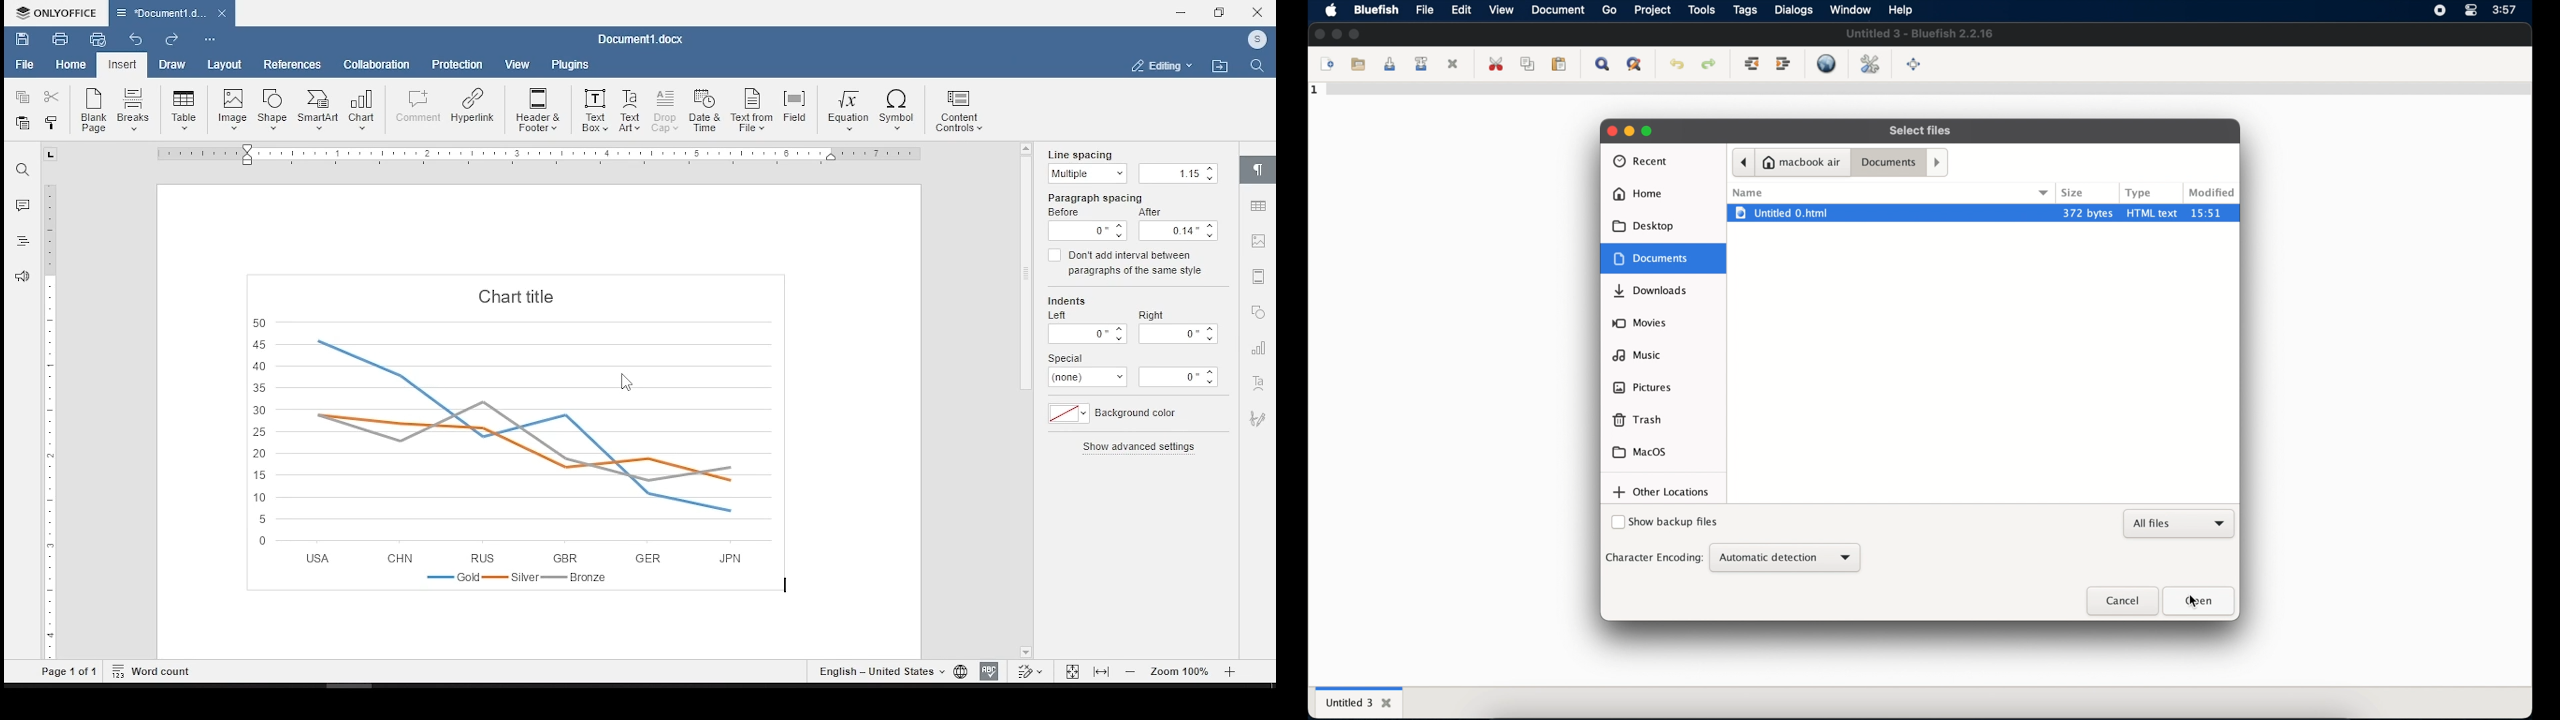 Image resolution: width=2576 pixels, height=728 pixels. What do you see at coordinates (1336, 33) in the screenshot?
I see `minimize` at bounding box center [1336, 33].